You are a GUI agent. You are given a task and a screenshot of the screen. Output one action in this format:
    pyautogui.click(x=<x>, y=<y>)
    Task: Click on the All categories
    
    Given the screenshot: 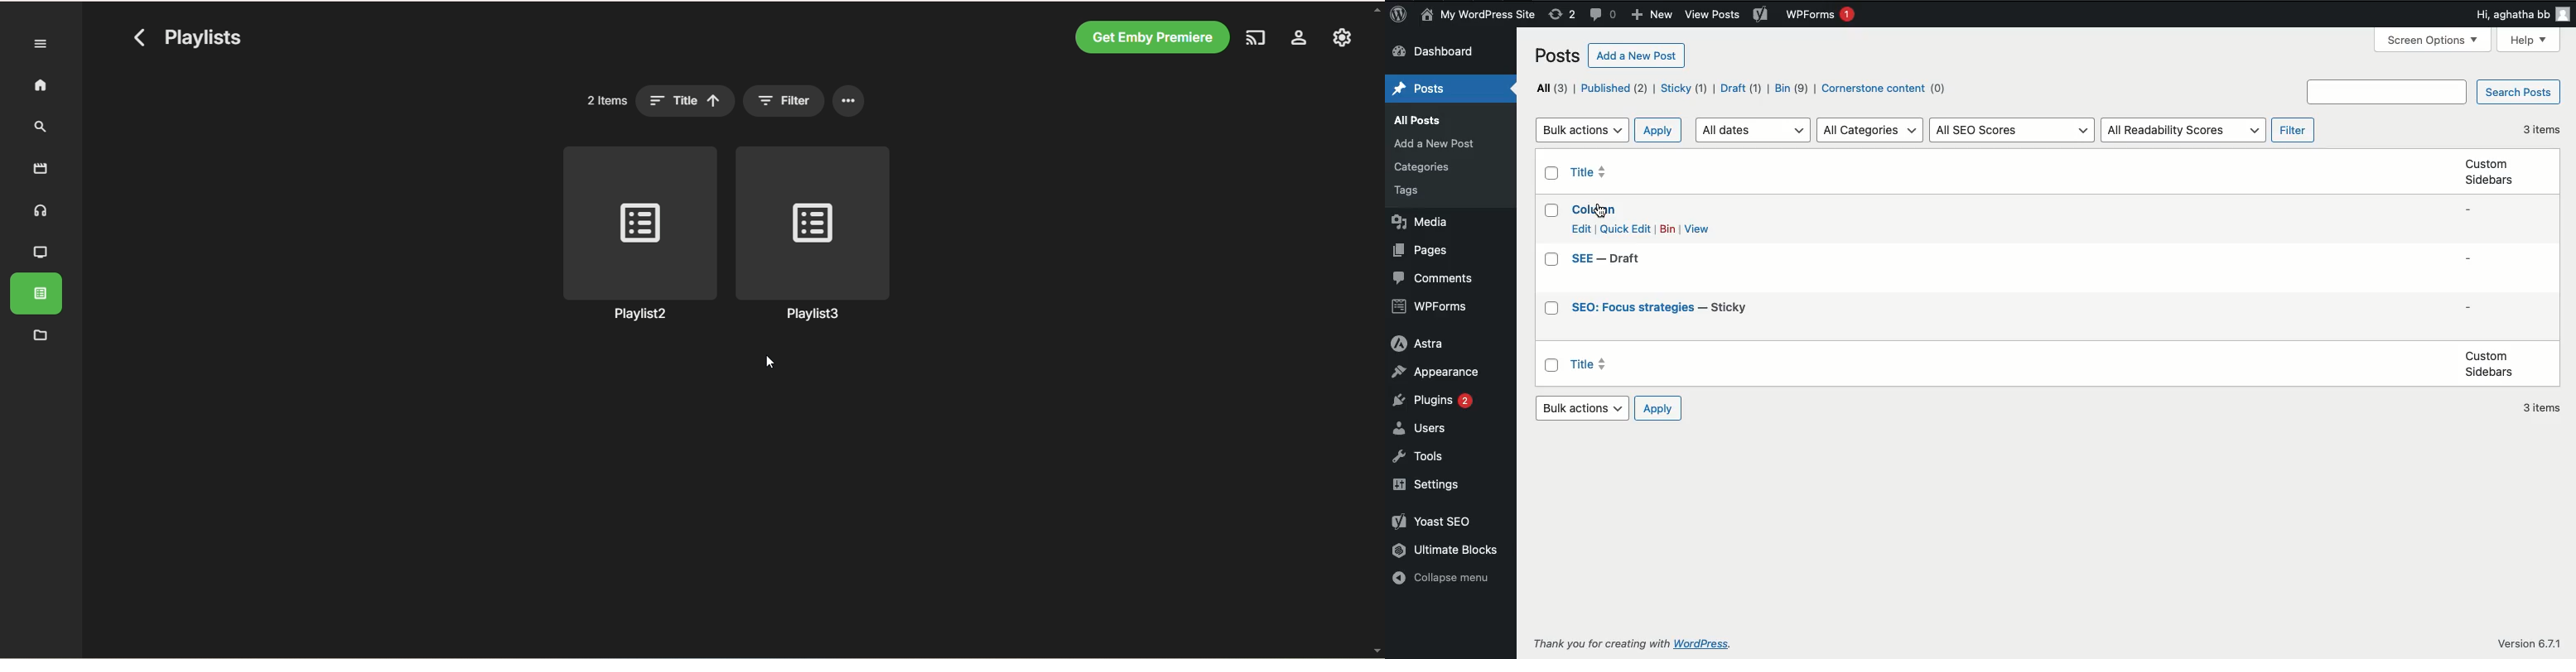 What is the action you would take?
    pyautogui.click(x=1872, y=130)
    